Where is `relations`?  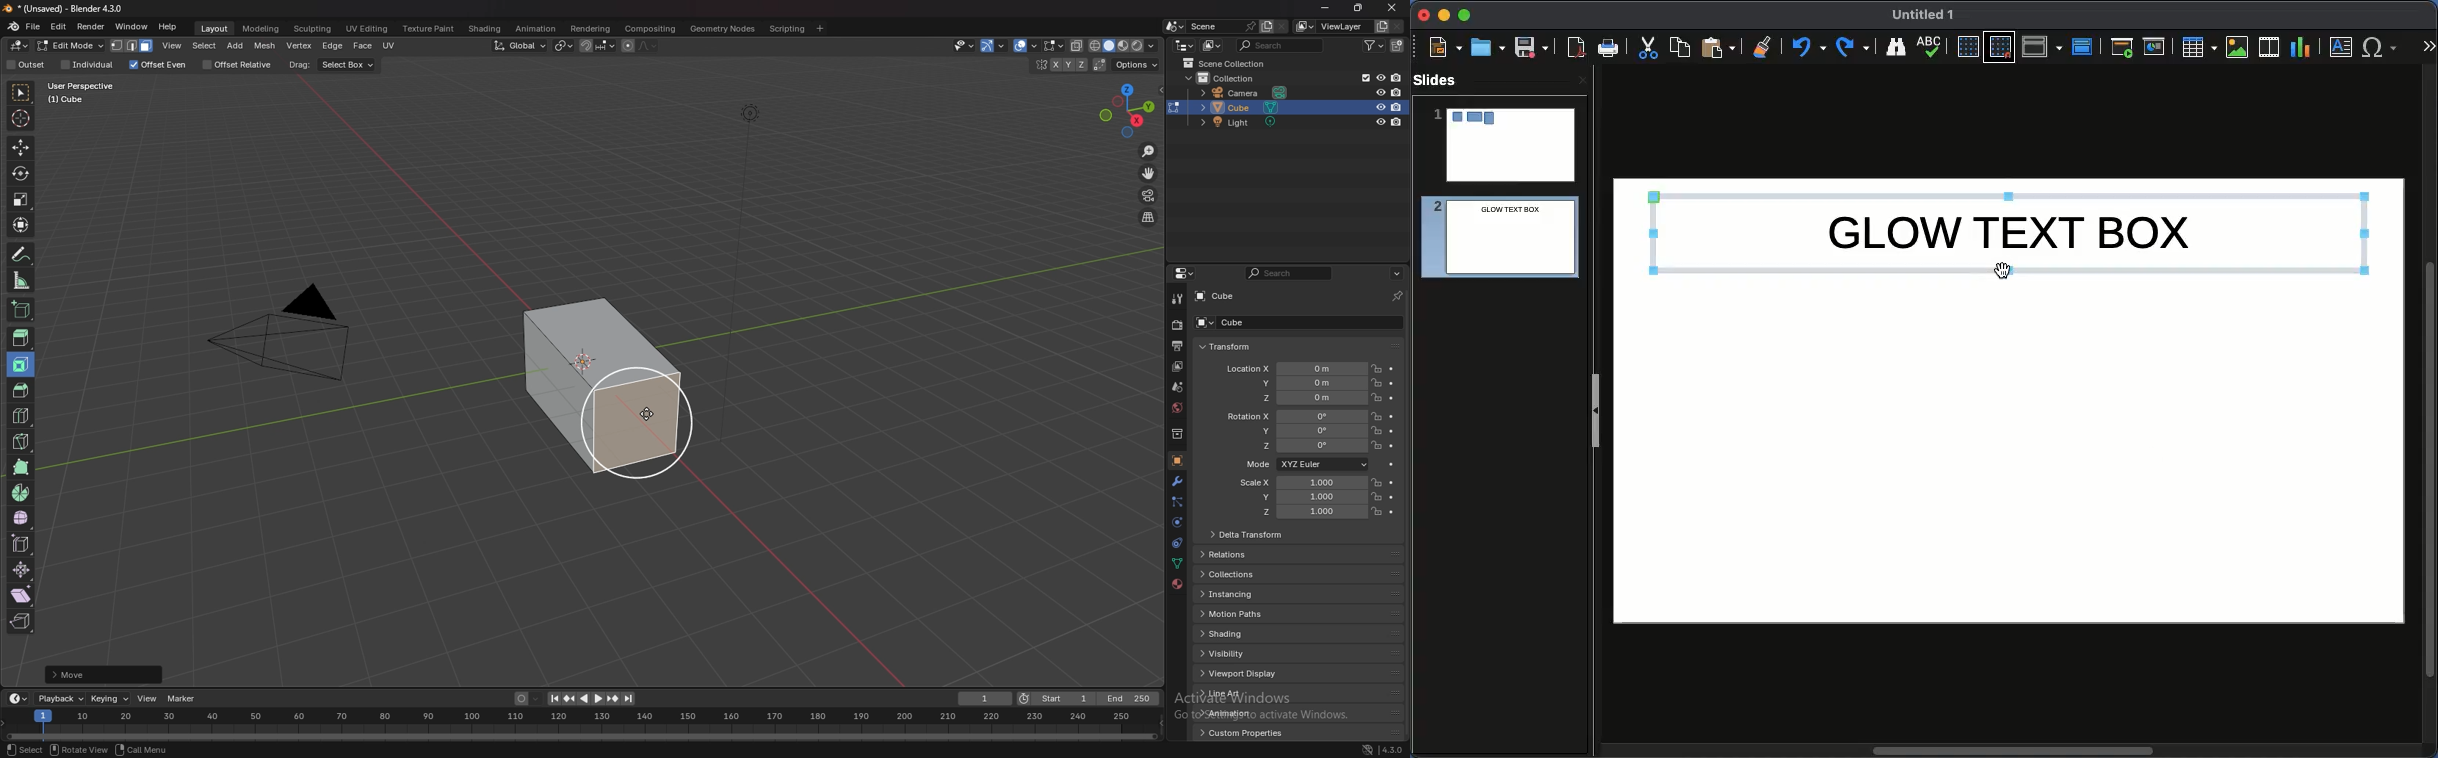 relations is located at coordinates (1232, 555).